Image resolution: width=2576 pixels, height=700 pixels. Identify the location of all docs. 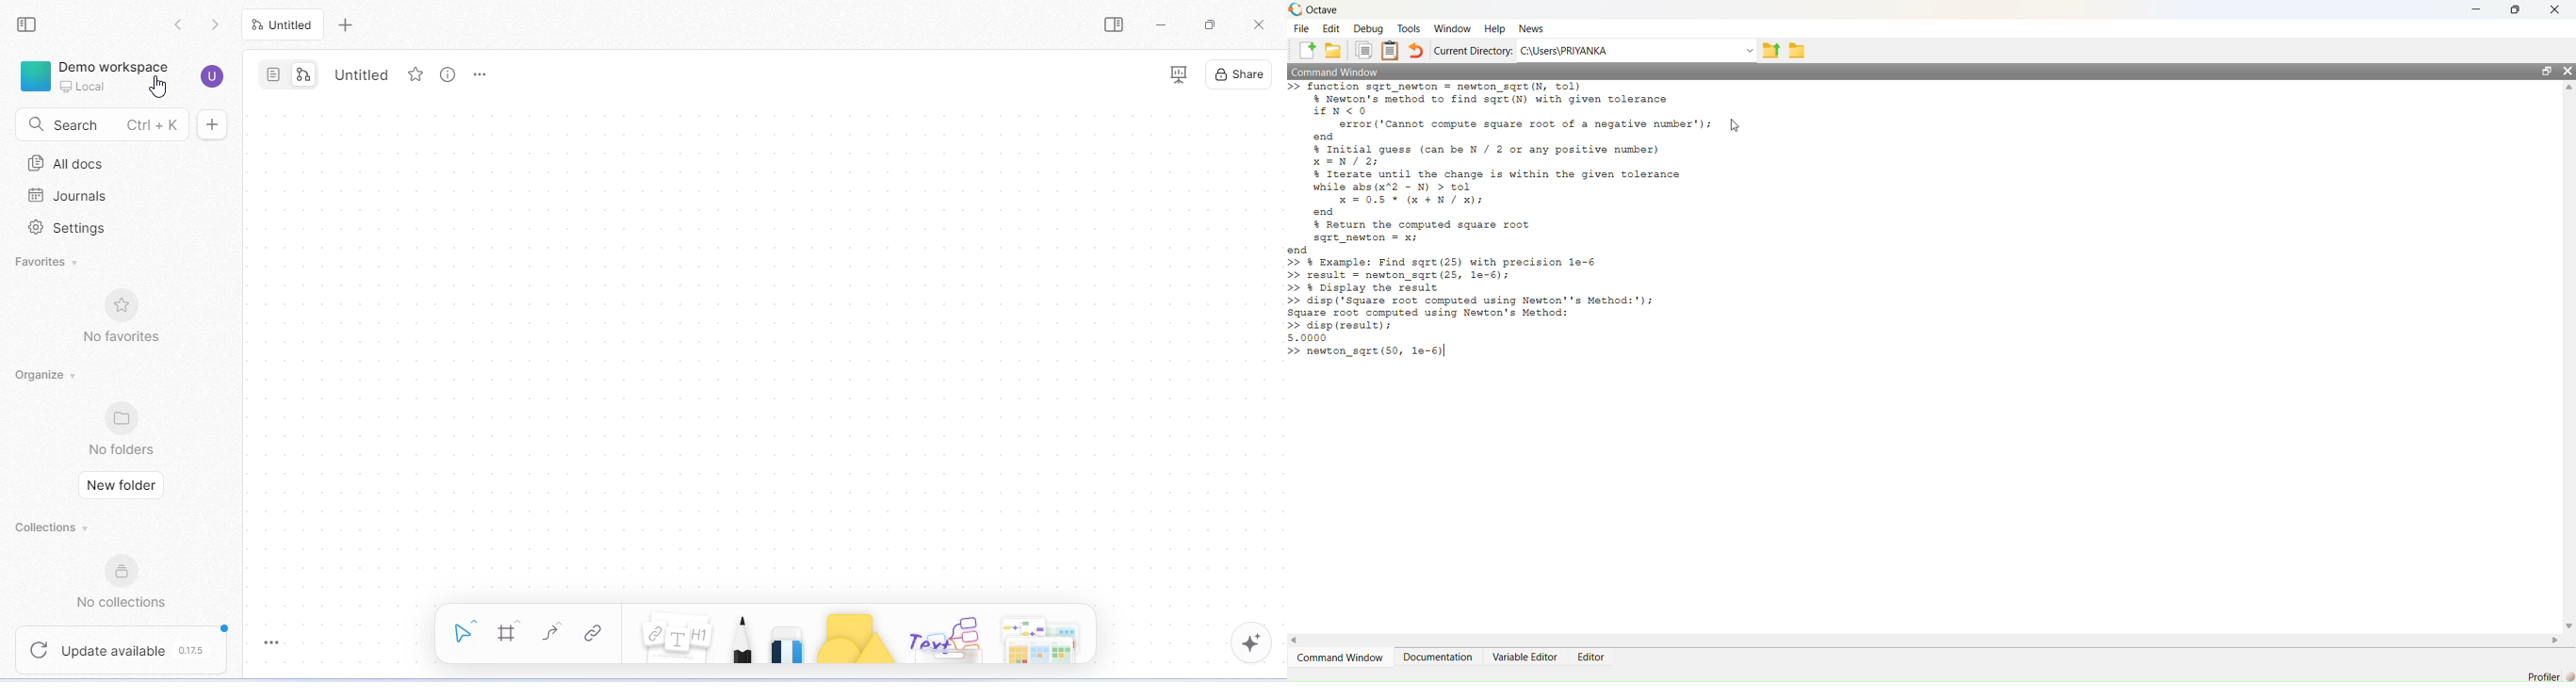
(71, 164).